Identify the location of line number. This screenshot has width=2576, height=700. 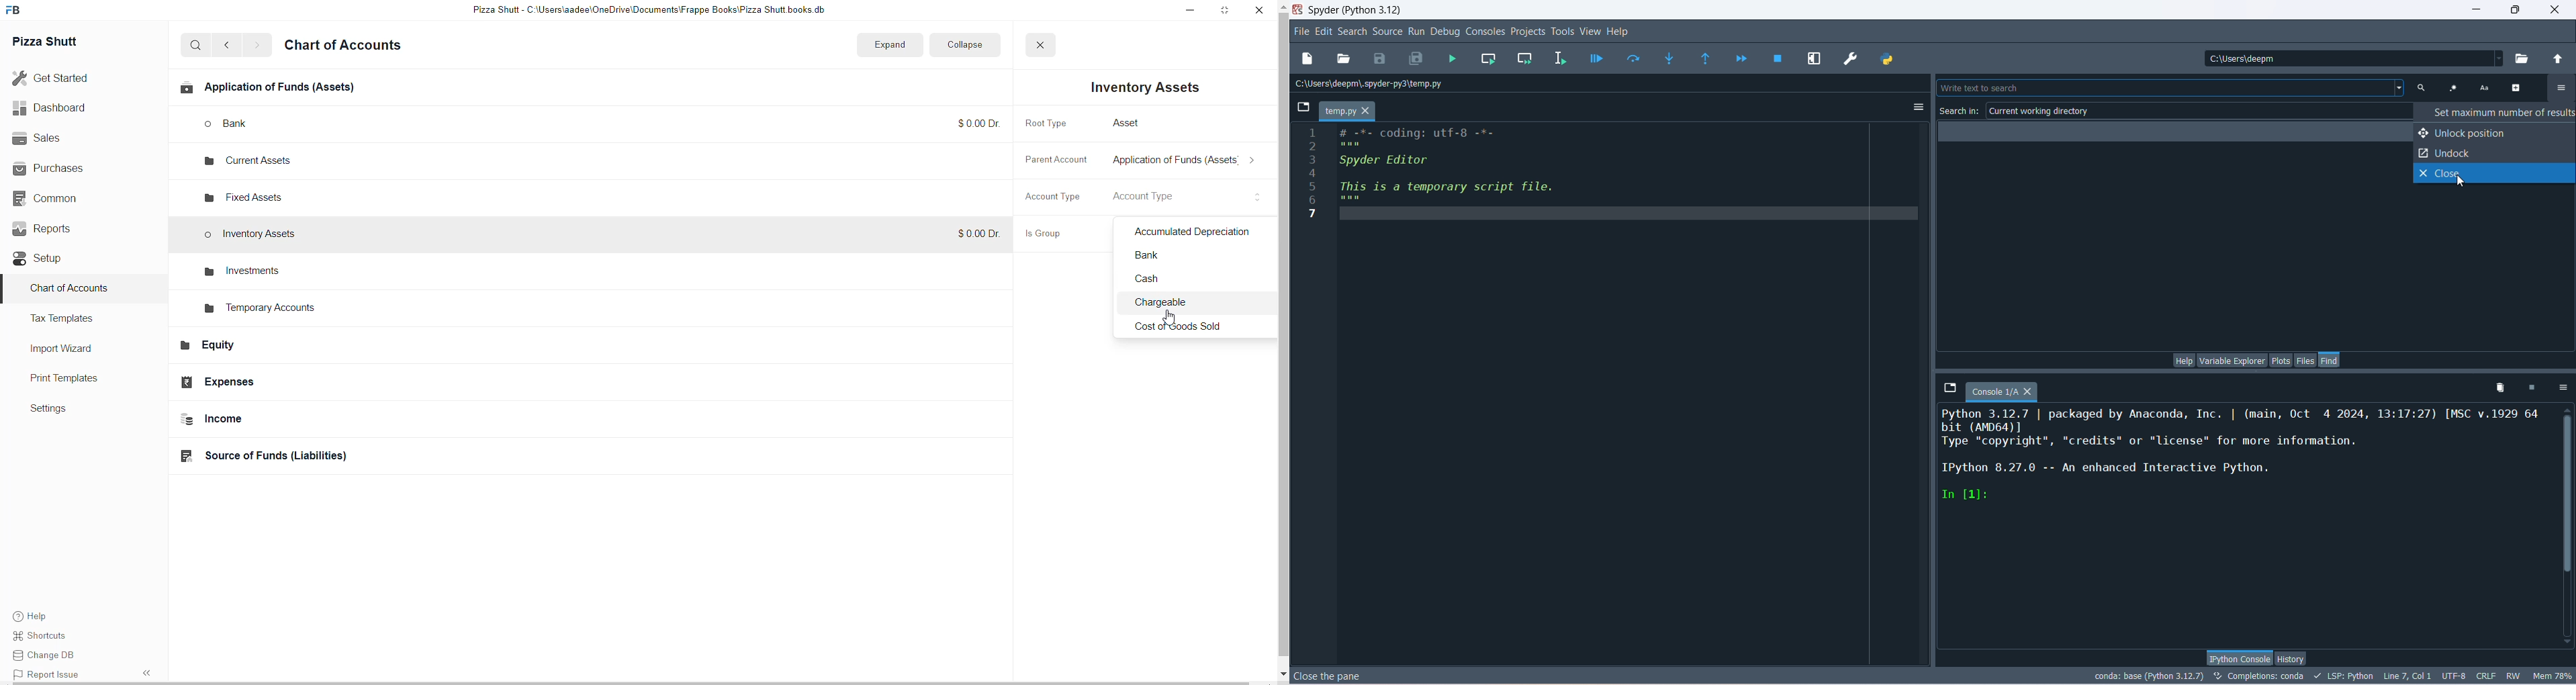
(1312, 172).